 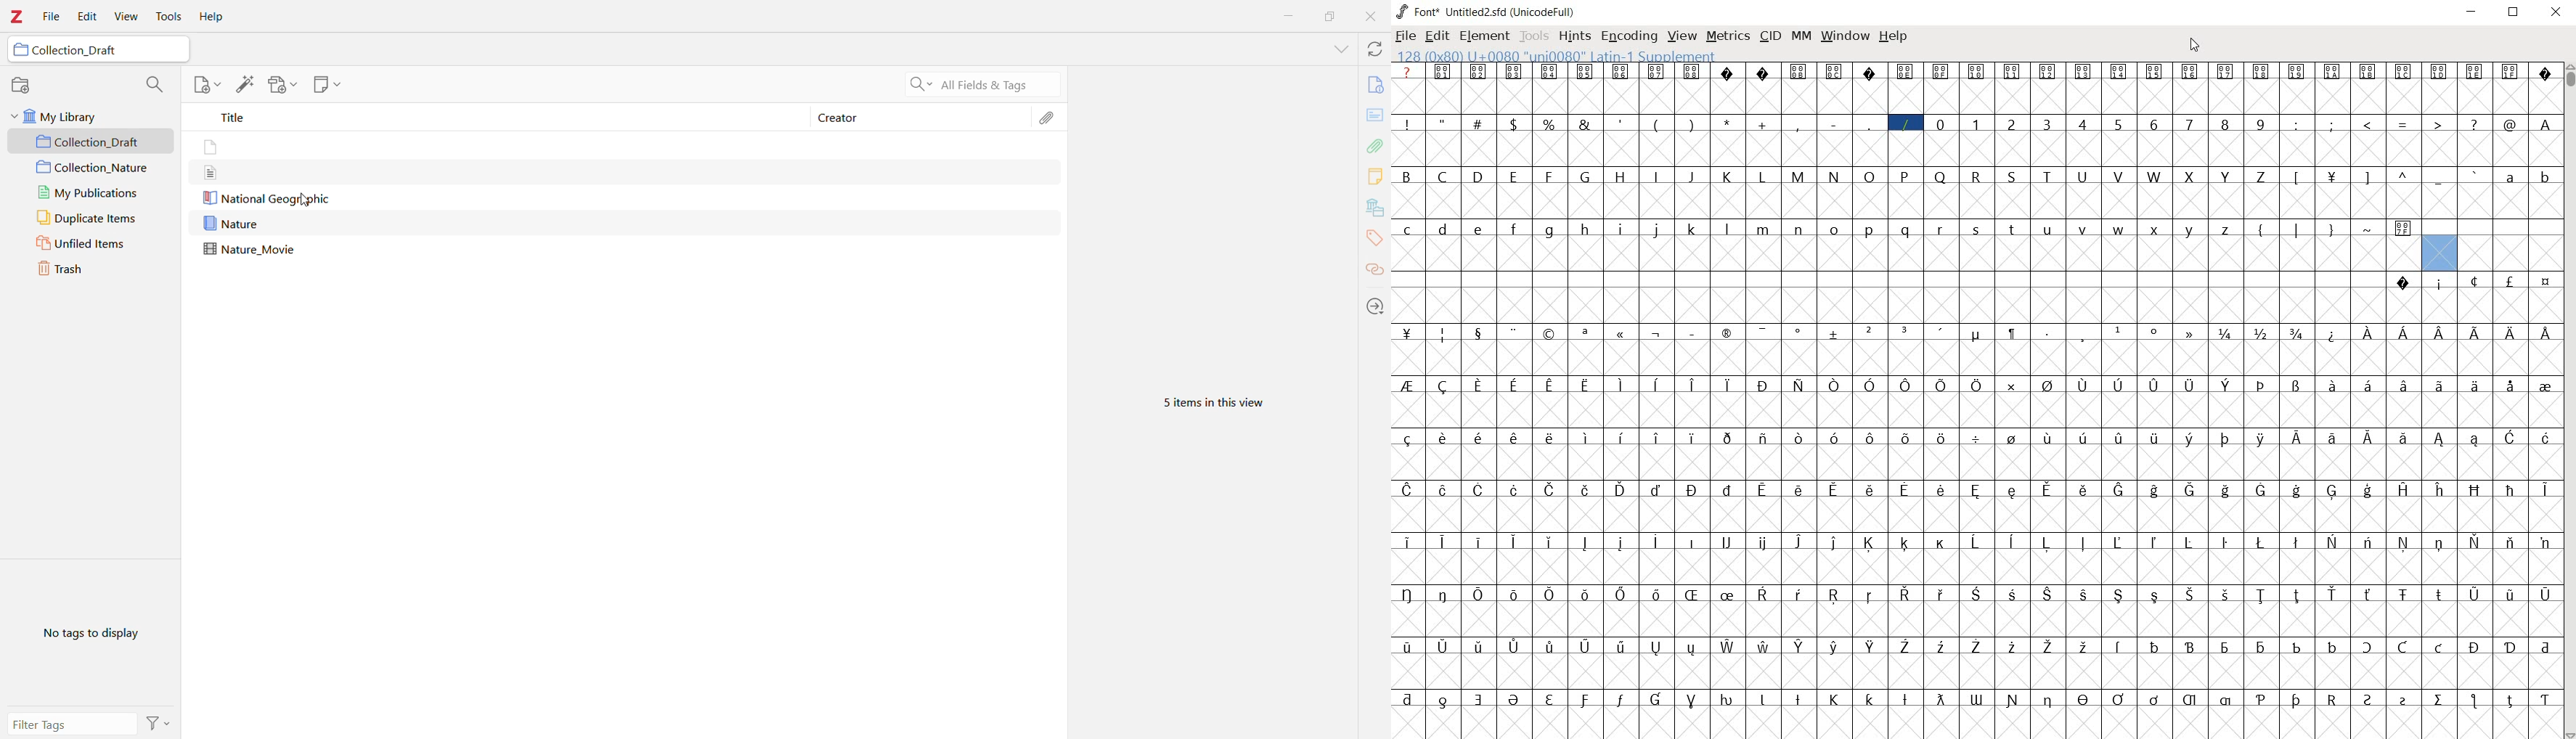 I want to click on file, so click(x=212, y=149).